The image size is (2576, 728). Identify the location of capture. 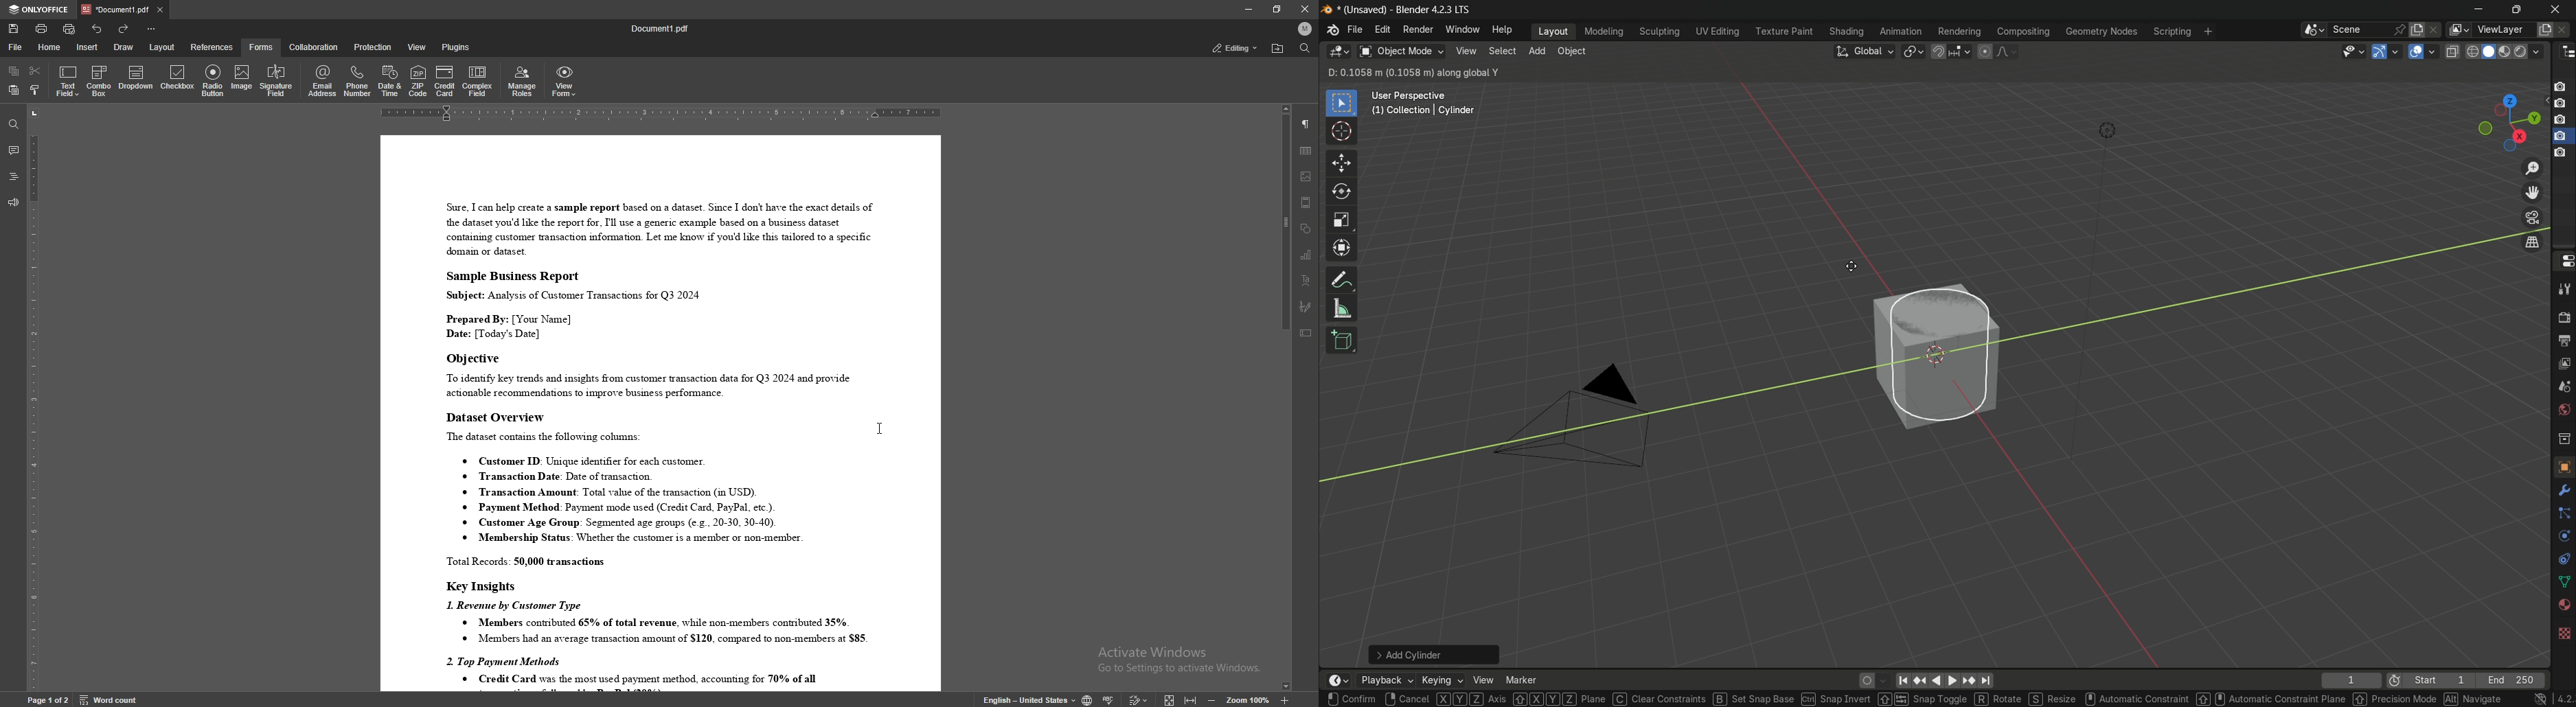
(2559, 137).